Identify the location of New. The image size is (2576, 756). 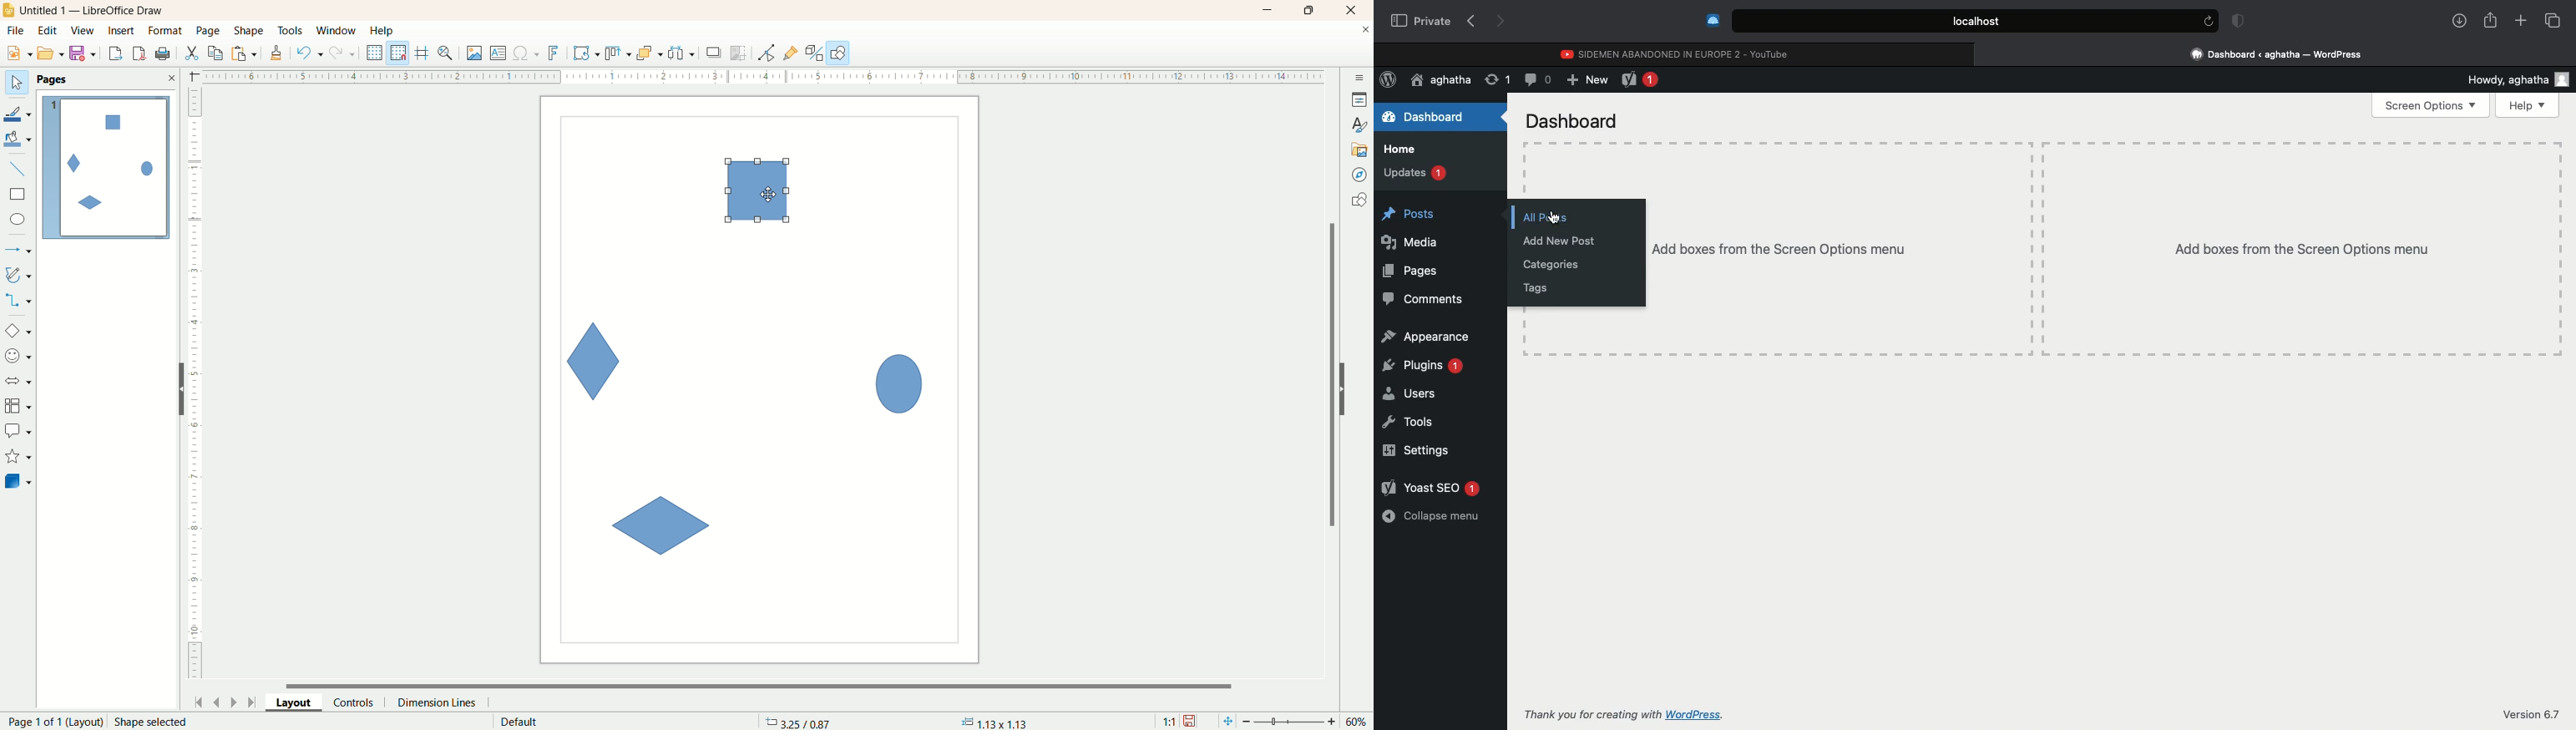
(1587, 81).